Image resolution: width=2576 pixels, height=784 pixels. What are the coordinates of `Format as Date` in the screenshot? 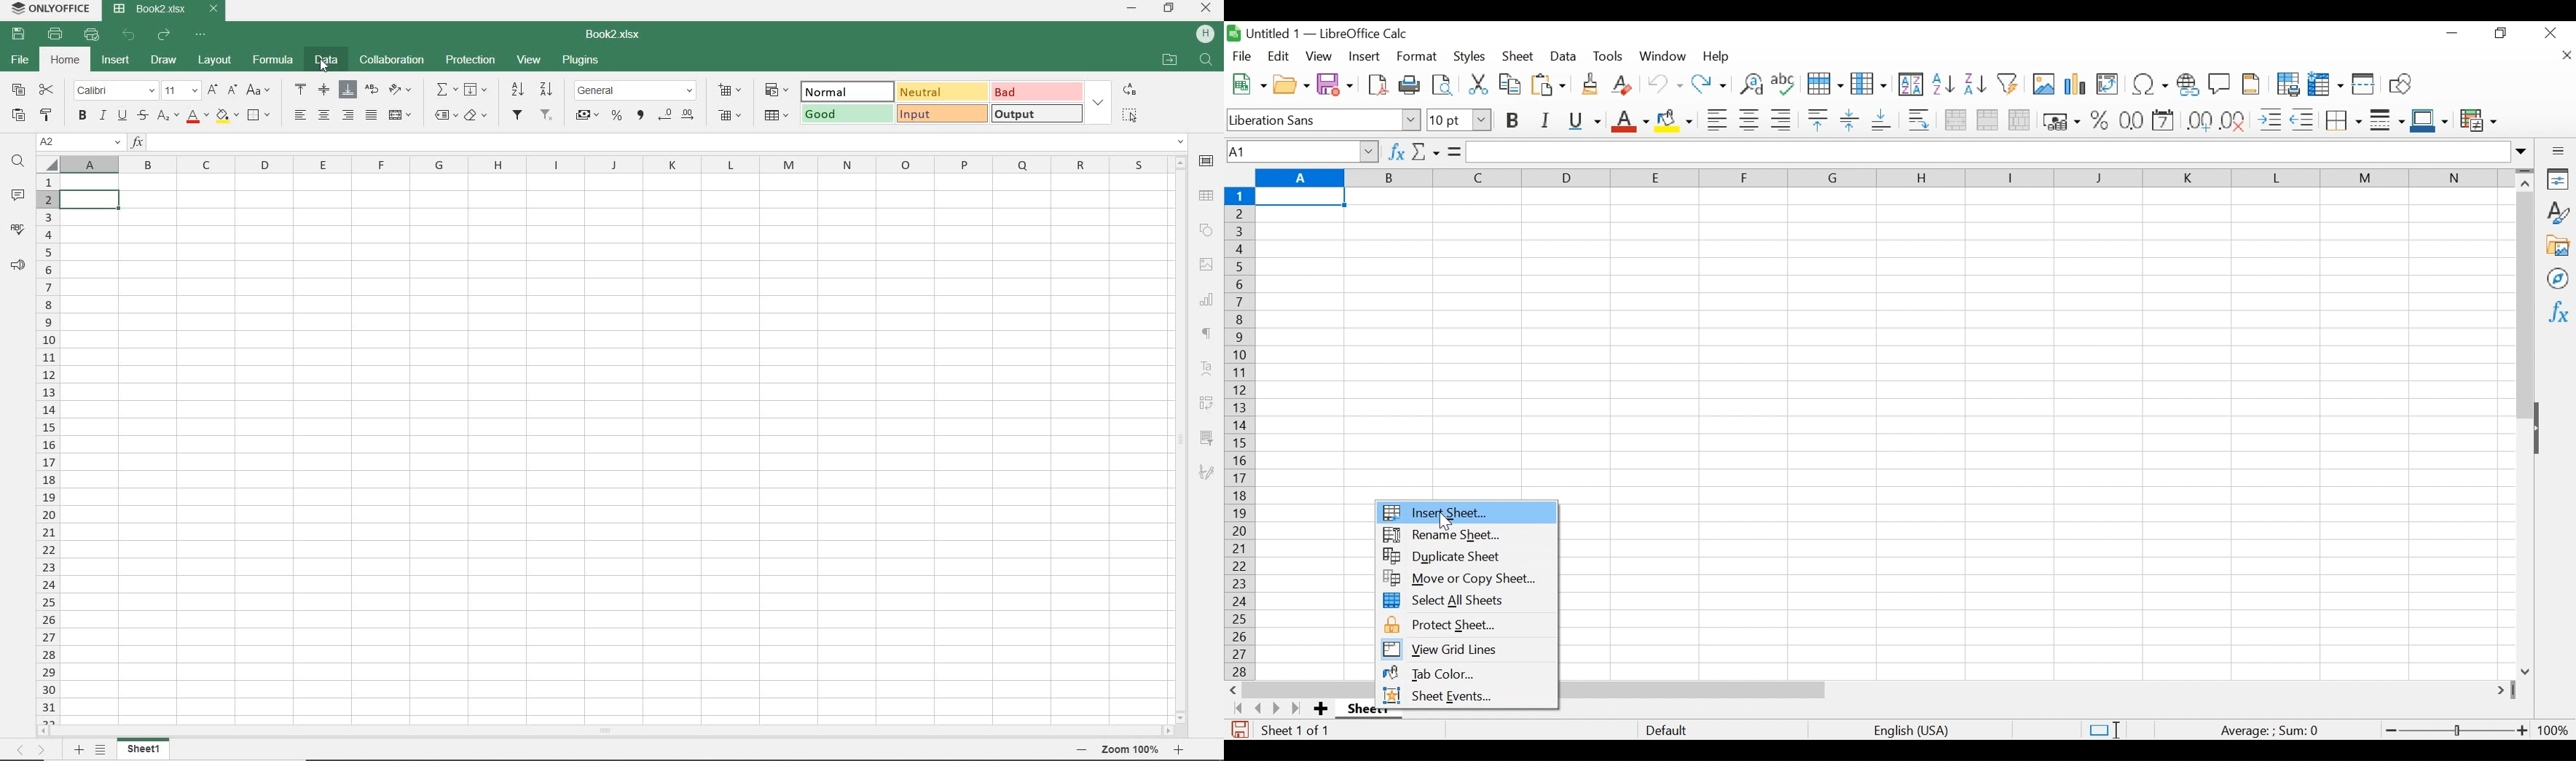 It's located at (2131, 122).